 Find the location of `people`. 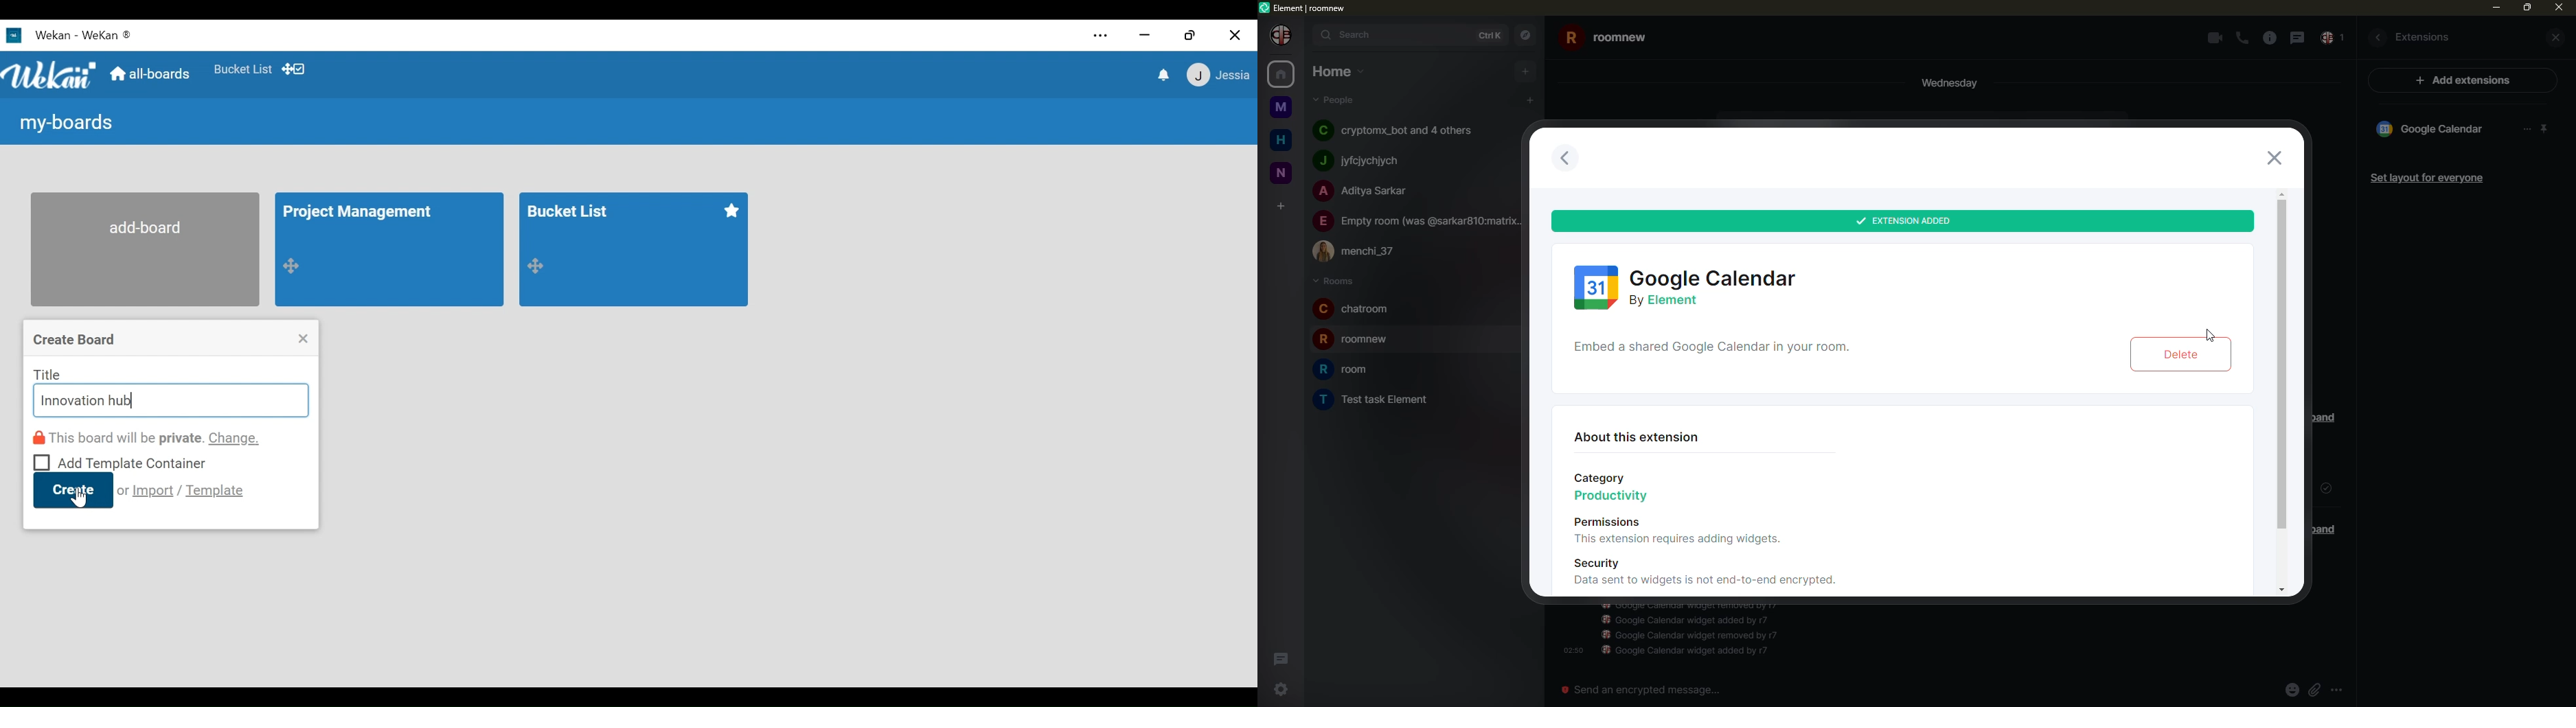

people is located at coordinates (1336, 100).